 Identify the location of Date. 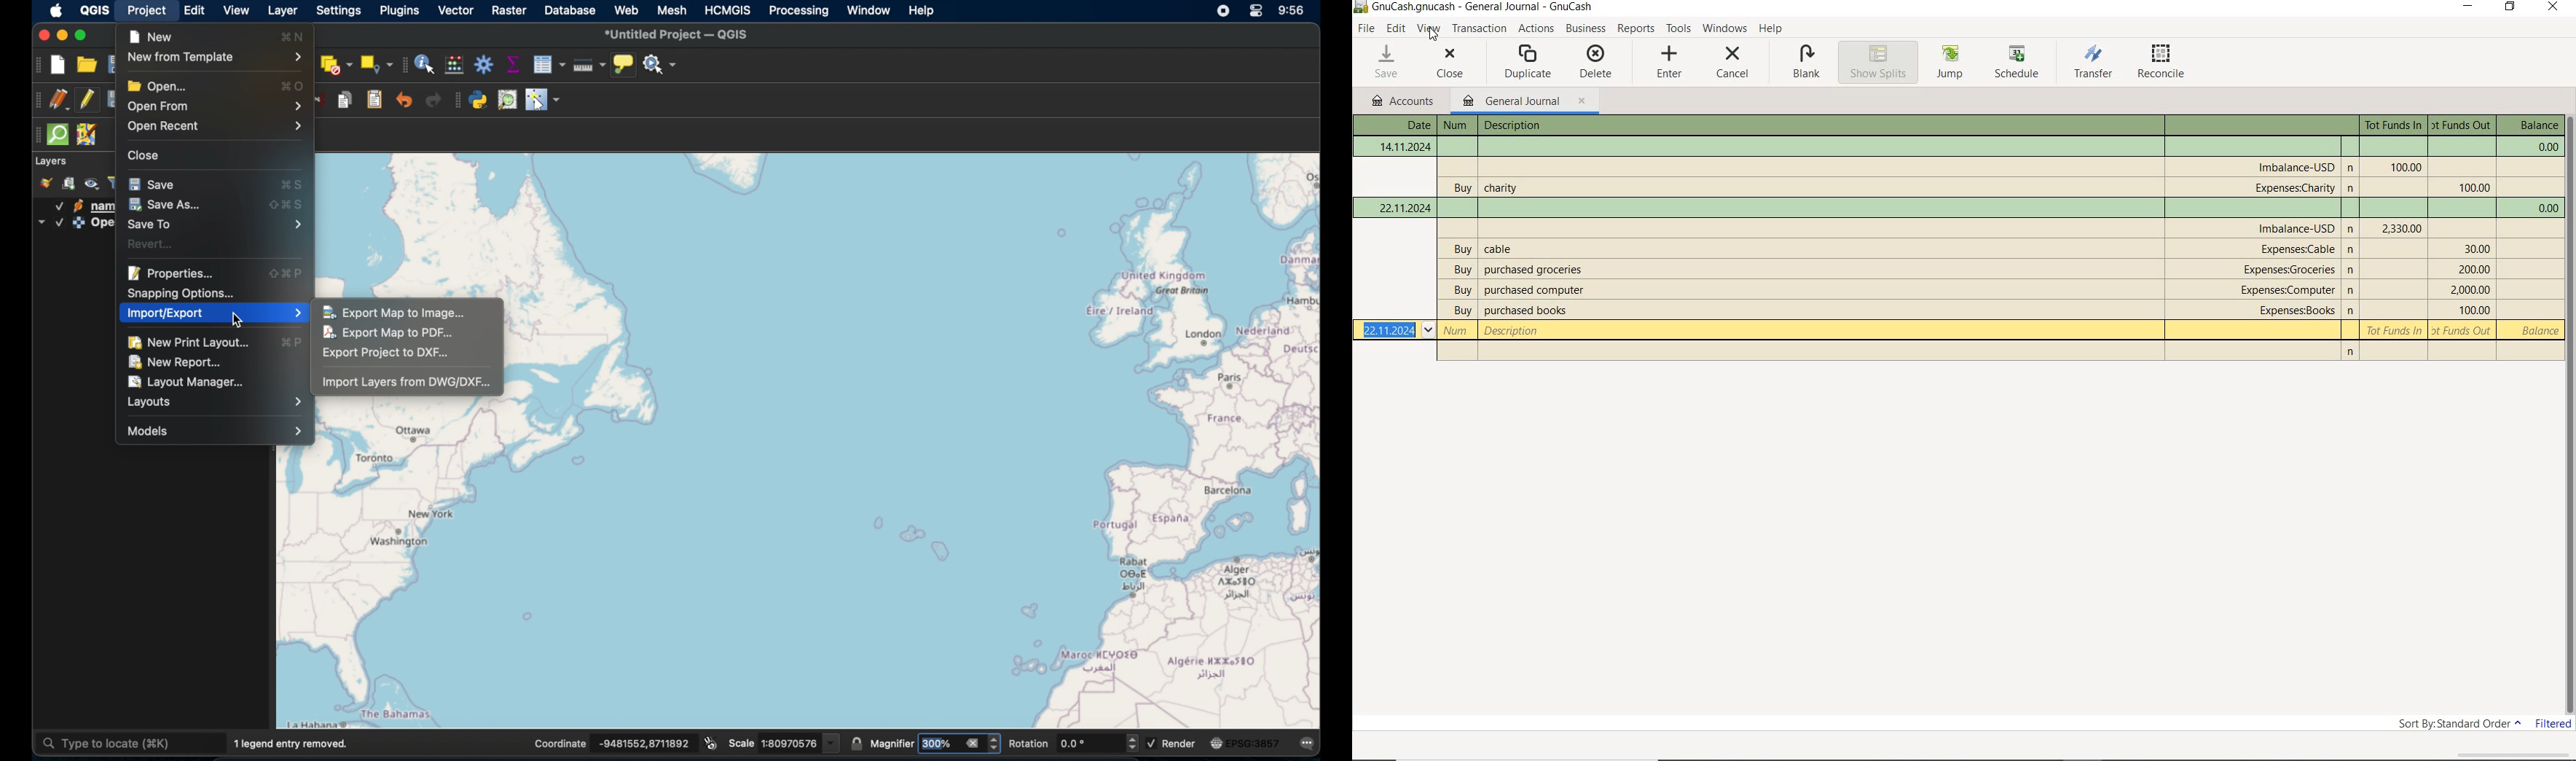
(1405, 207).